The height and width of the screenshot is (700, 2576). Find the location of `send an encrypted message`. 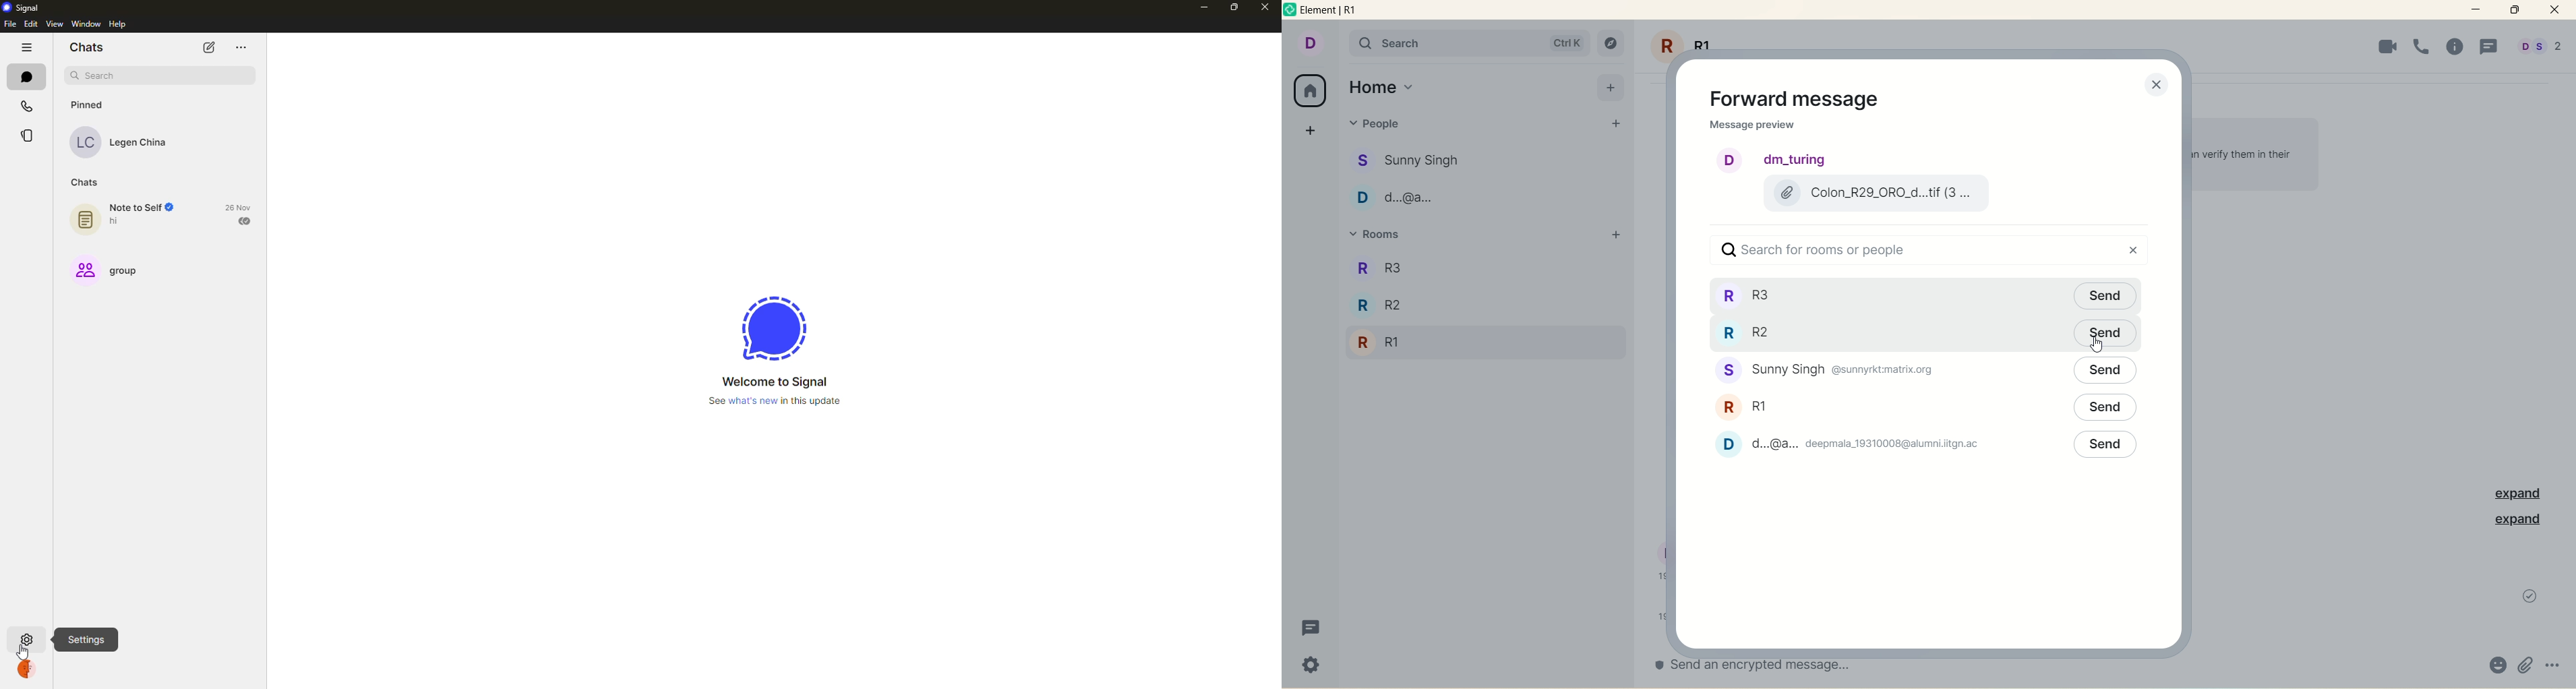

send an encrypted message is located at coordinates (1777, 665).